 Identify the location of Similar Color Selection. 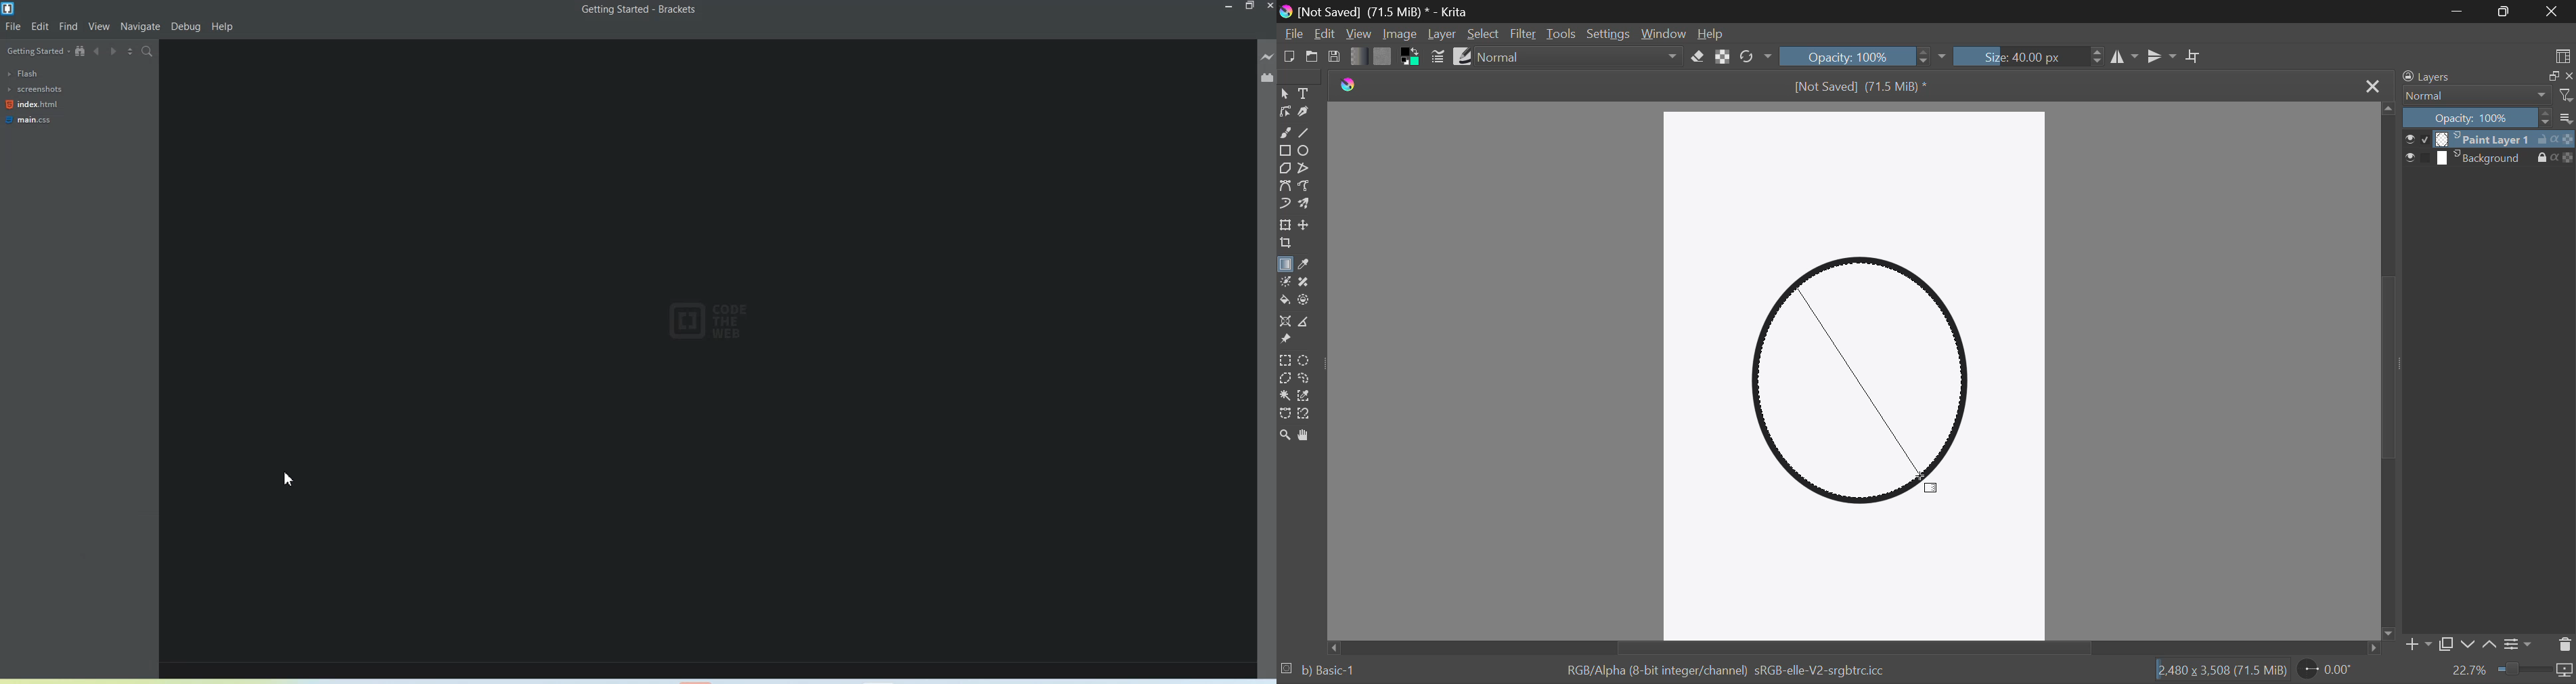
(1310, 395).